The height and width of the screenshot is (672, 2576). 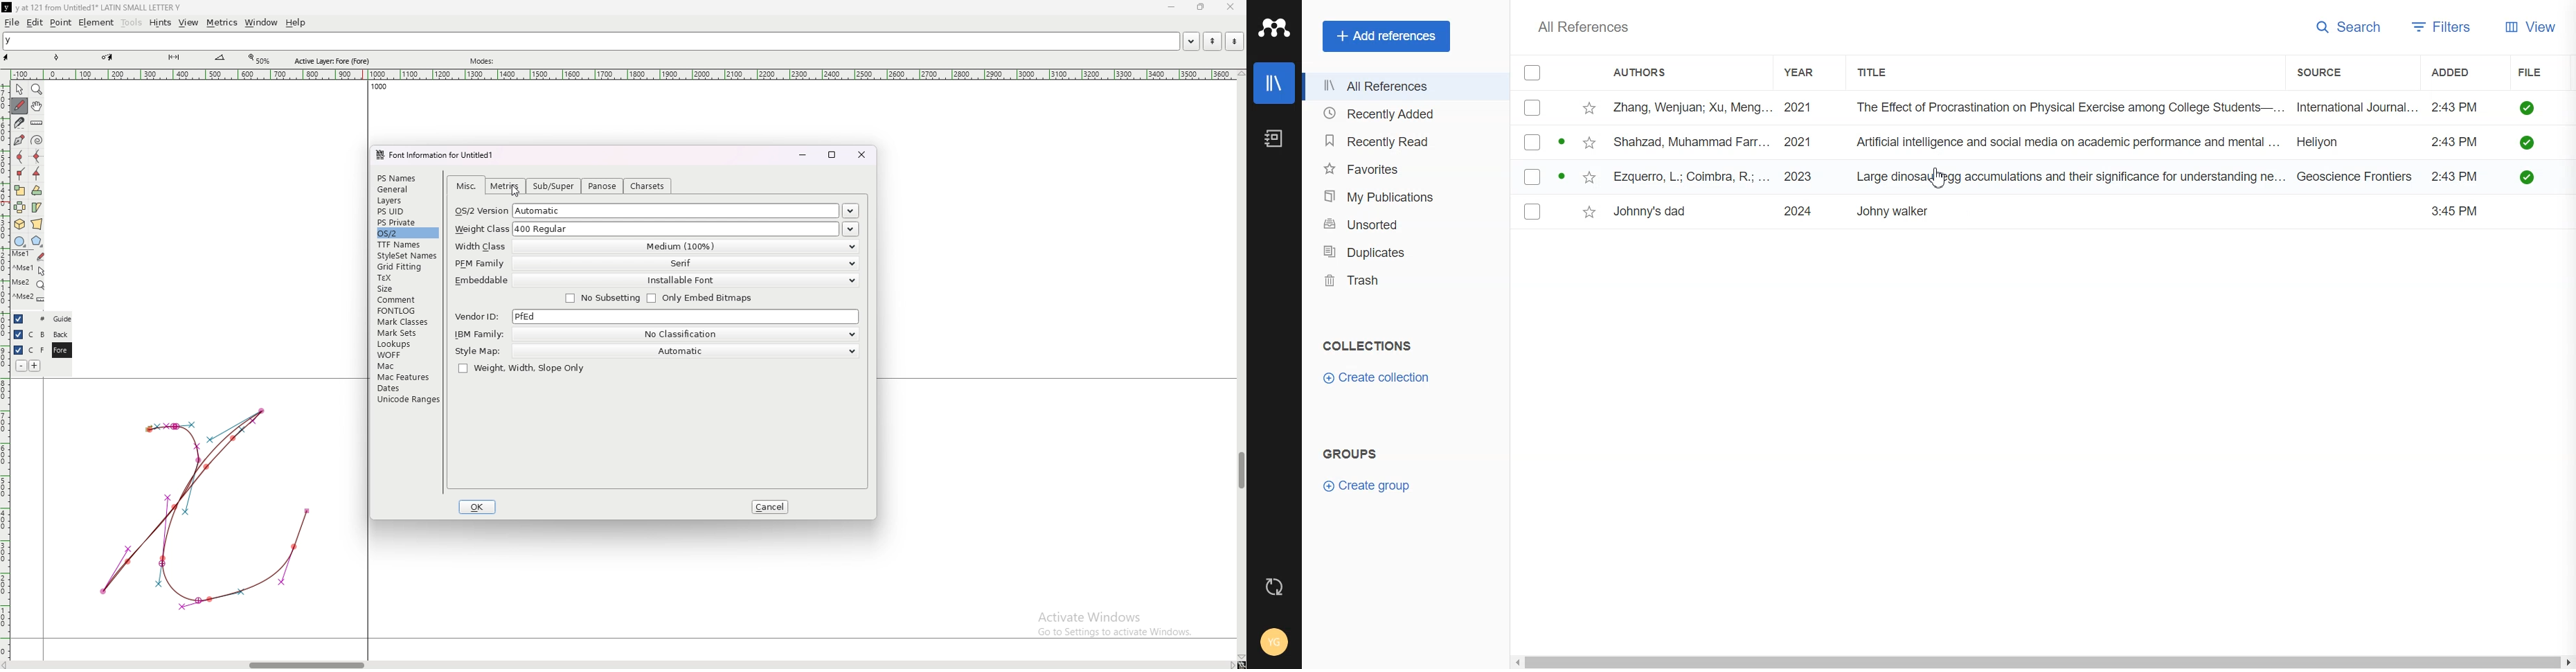 What do you see at coordinates (2447, 28) in the screenshot?
I see `Filters` at bounding box center [2447, 28].